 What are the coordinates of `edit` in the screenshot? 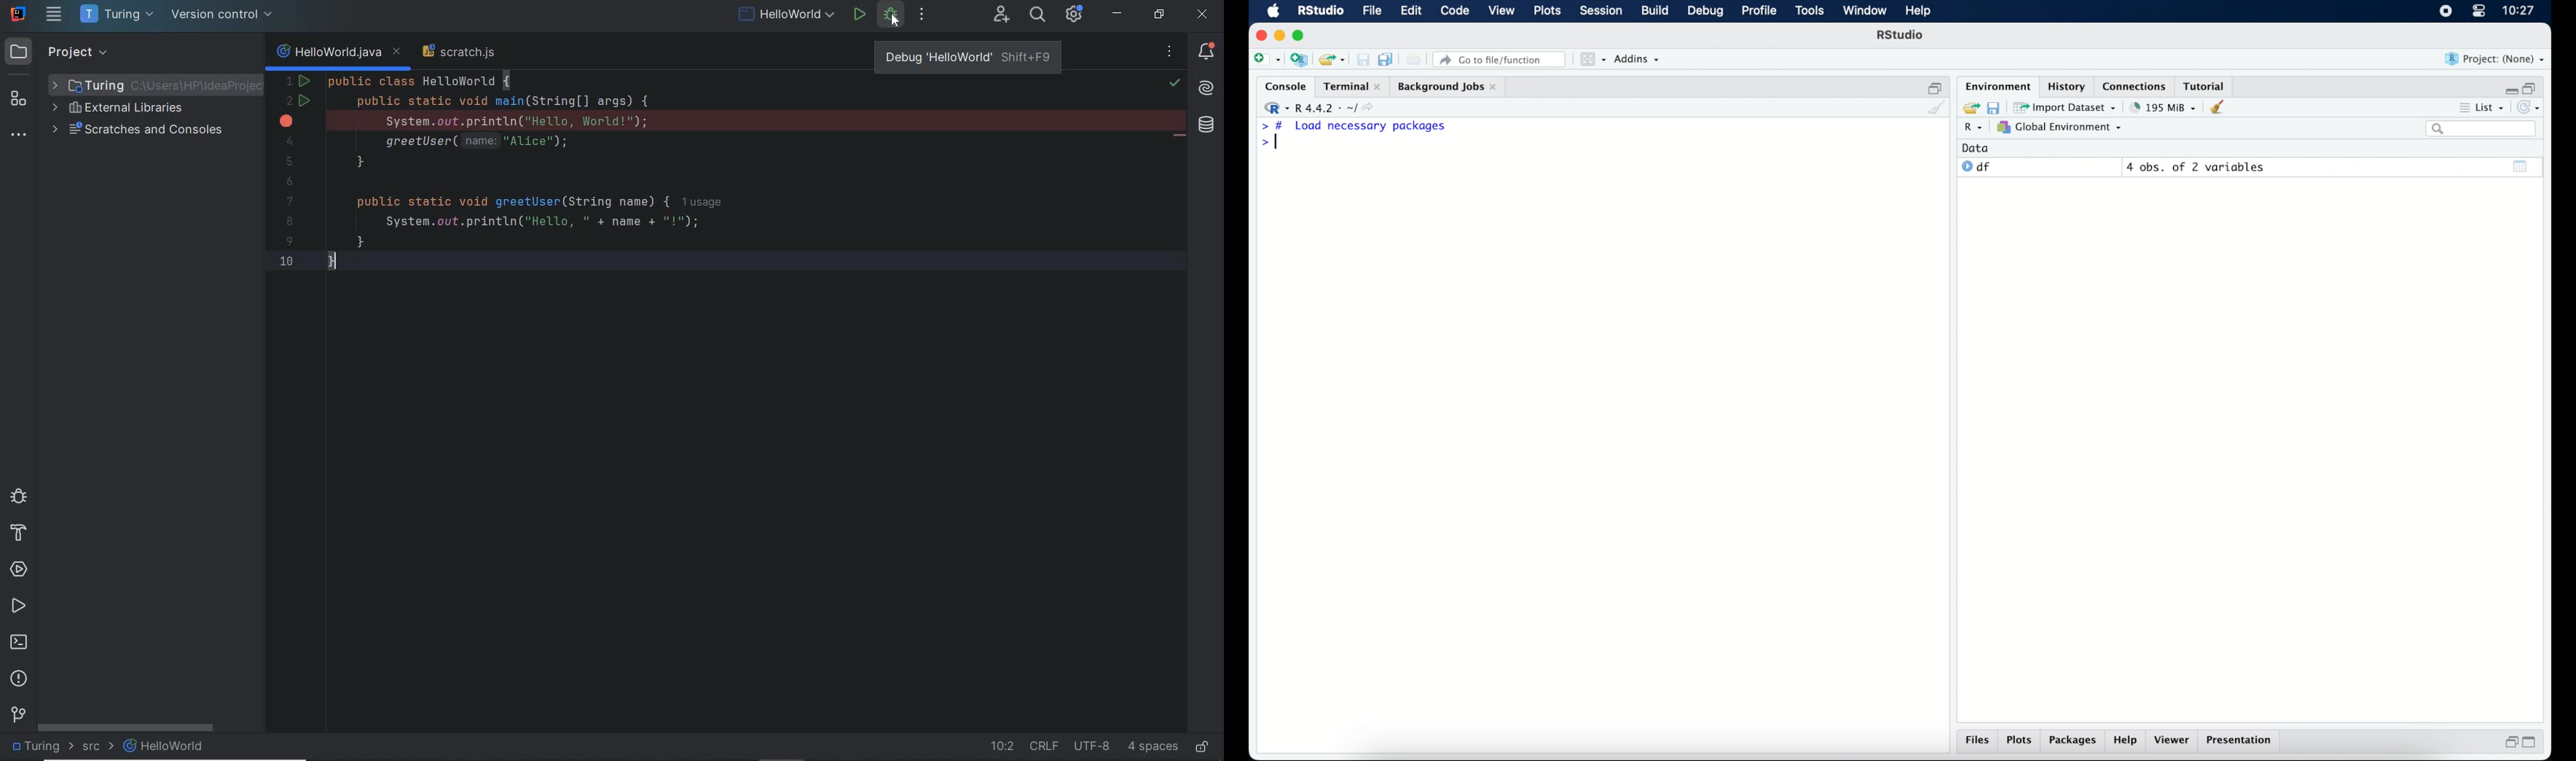 It's located at (1410, 11).